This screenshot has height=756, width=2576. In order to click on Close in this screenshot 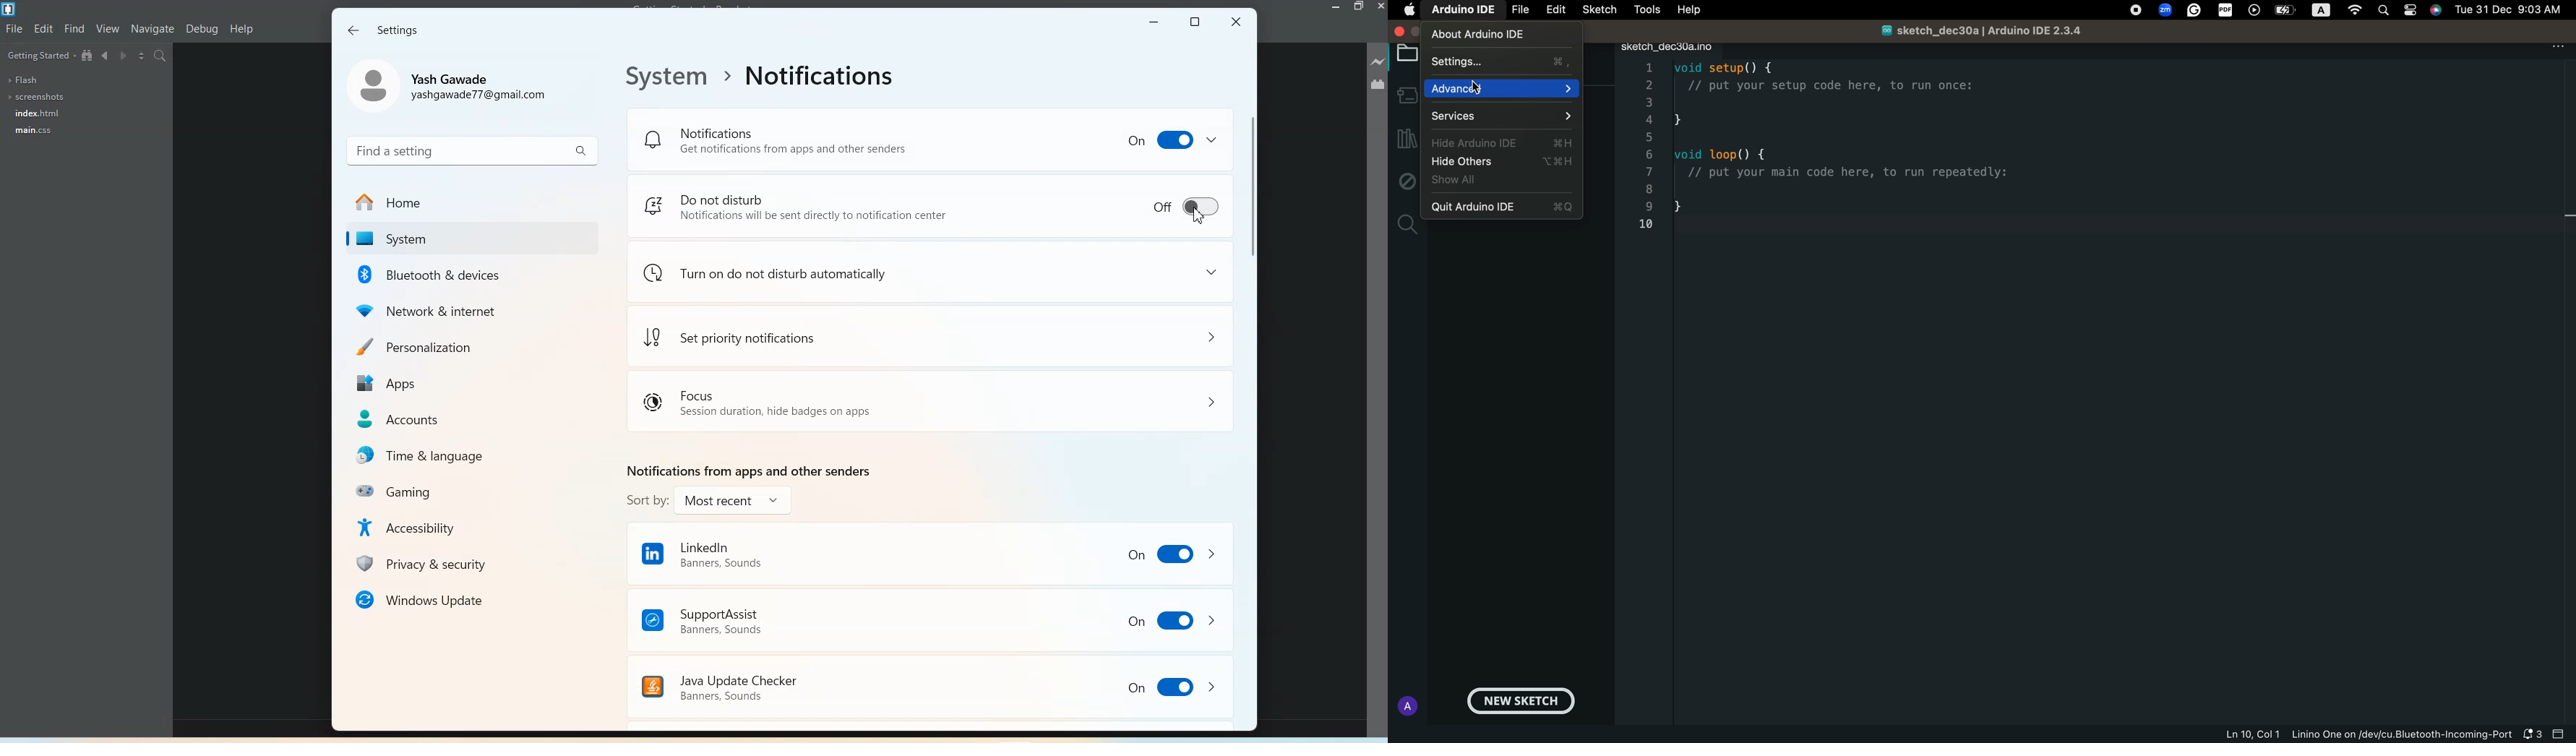, I will do `click(1237, 20)`.